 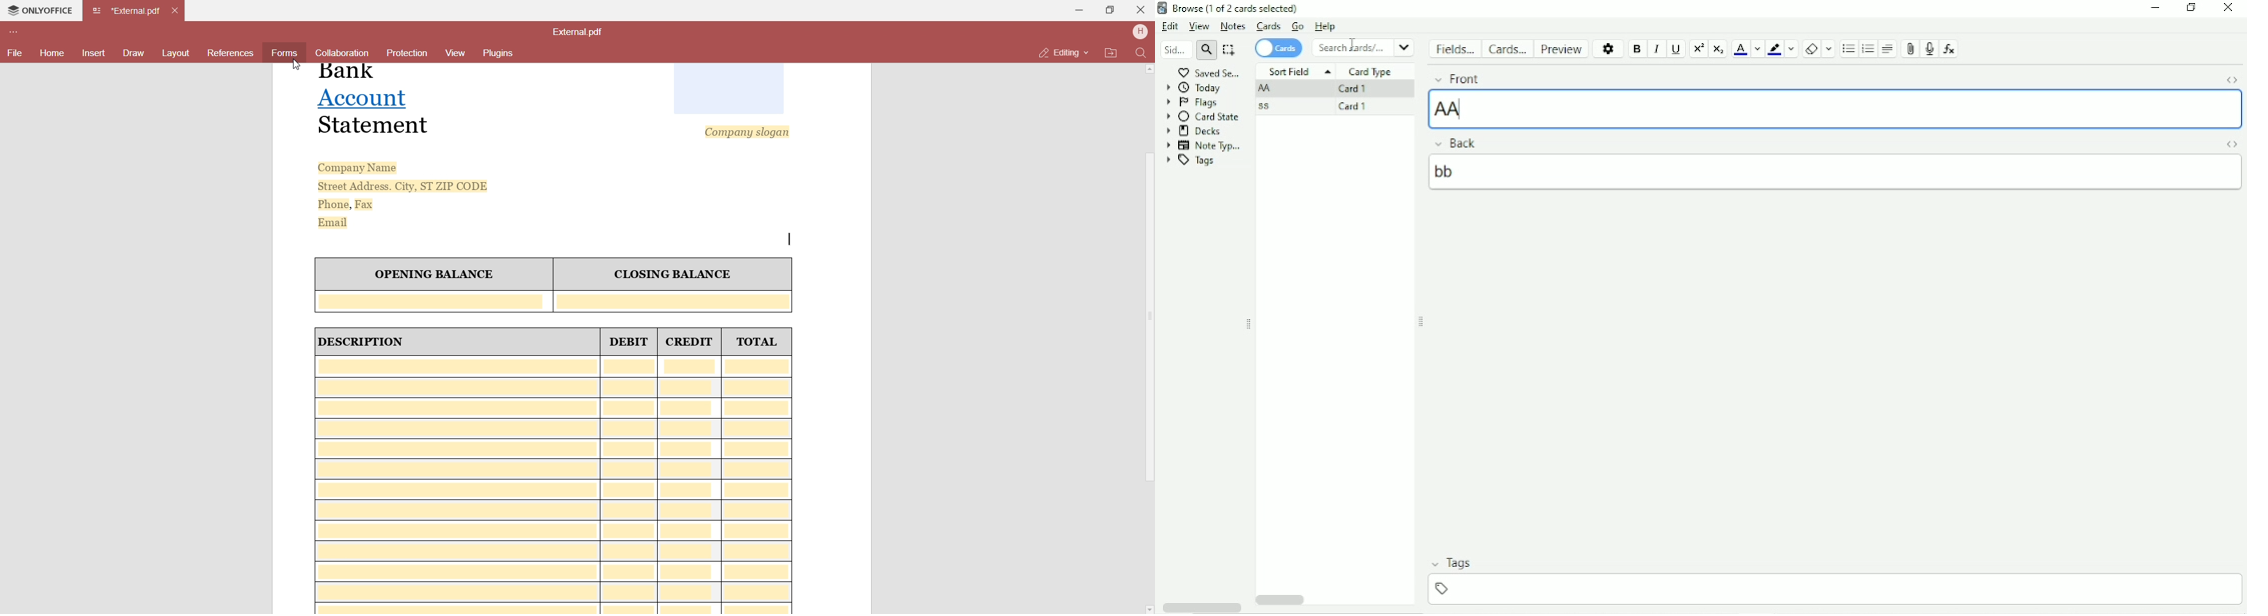 What do you see at coordinates (407, 54) in the screenshot?
I see `Protection` at bounding box center [407, 54].